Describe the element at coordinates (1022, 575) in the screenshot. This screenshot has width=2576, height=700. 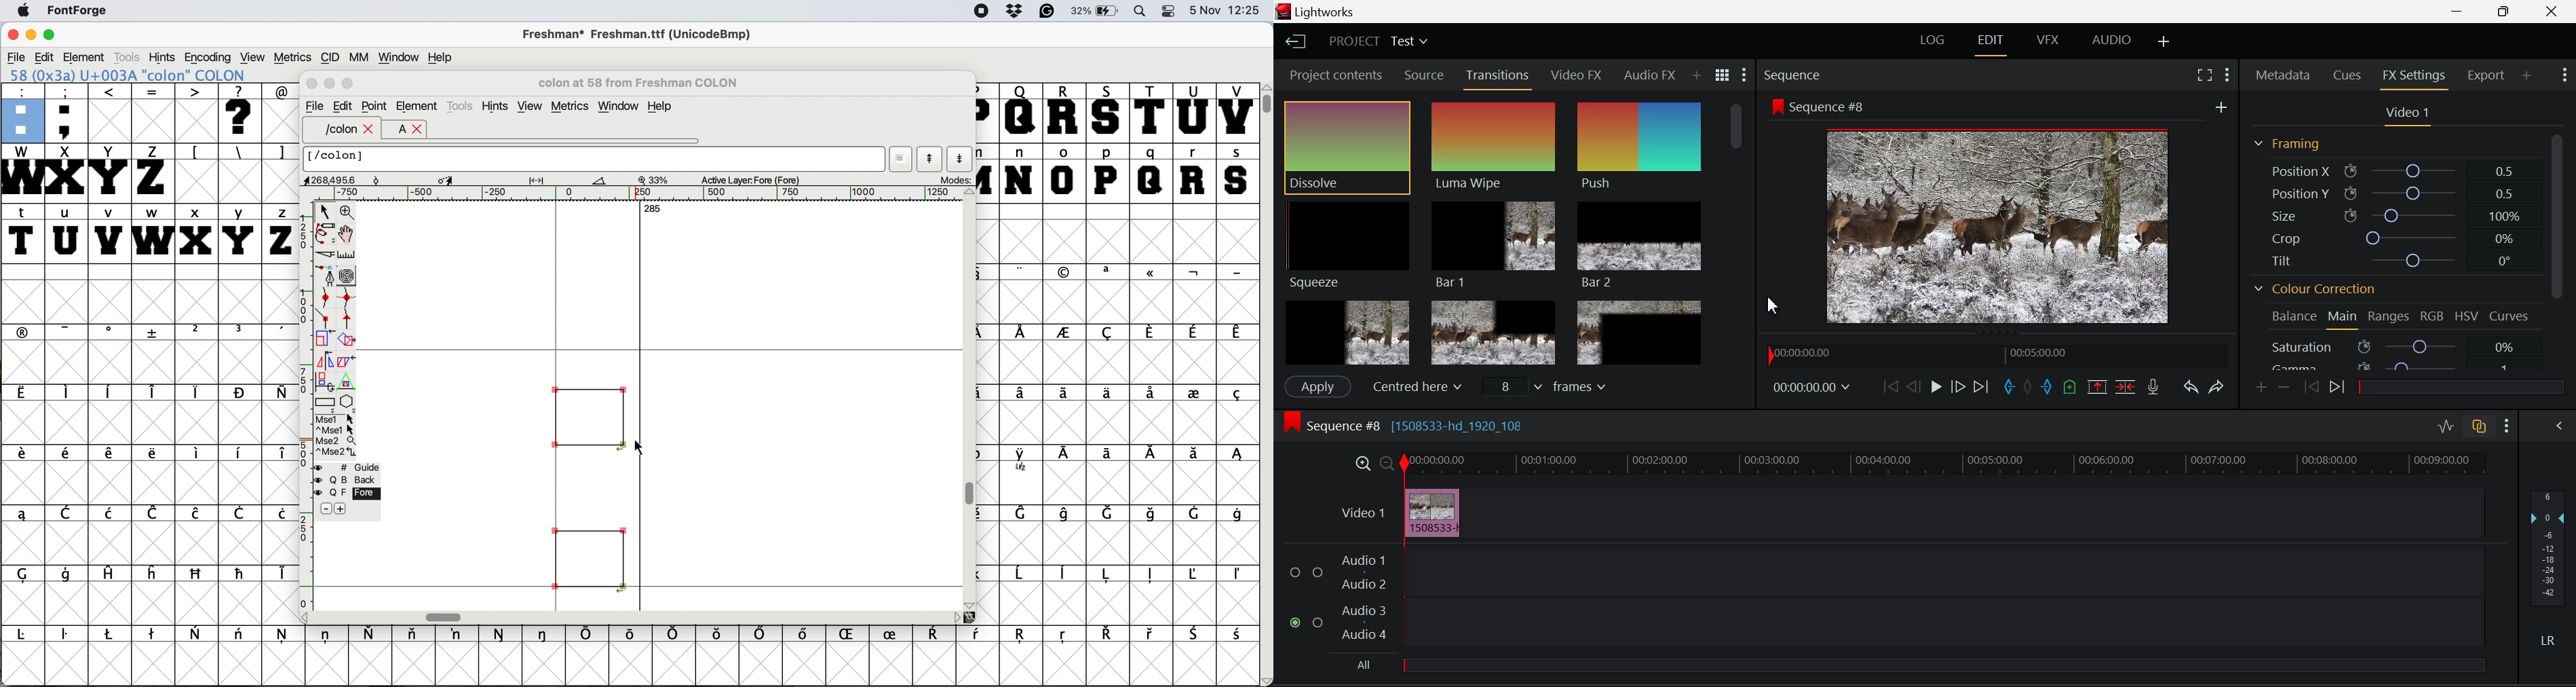
I see `symbol` at that location.